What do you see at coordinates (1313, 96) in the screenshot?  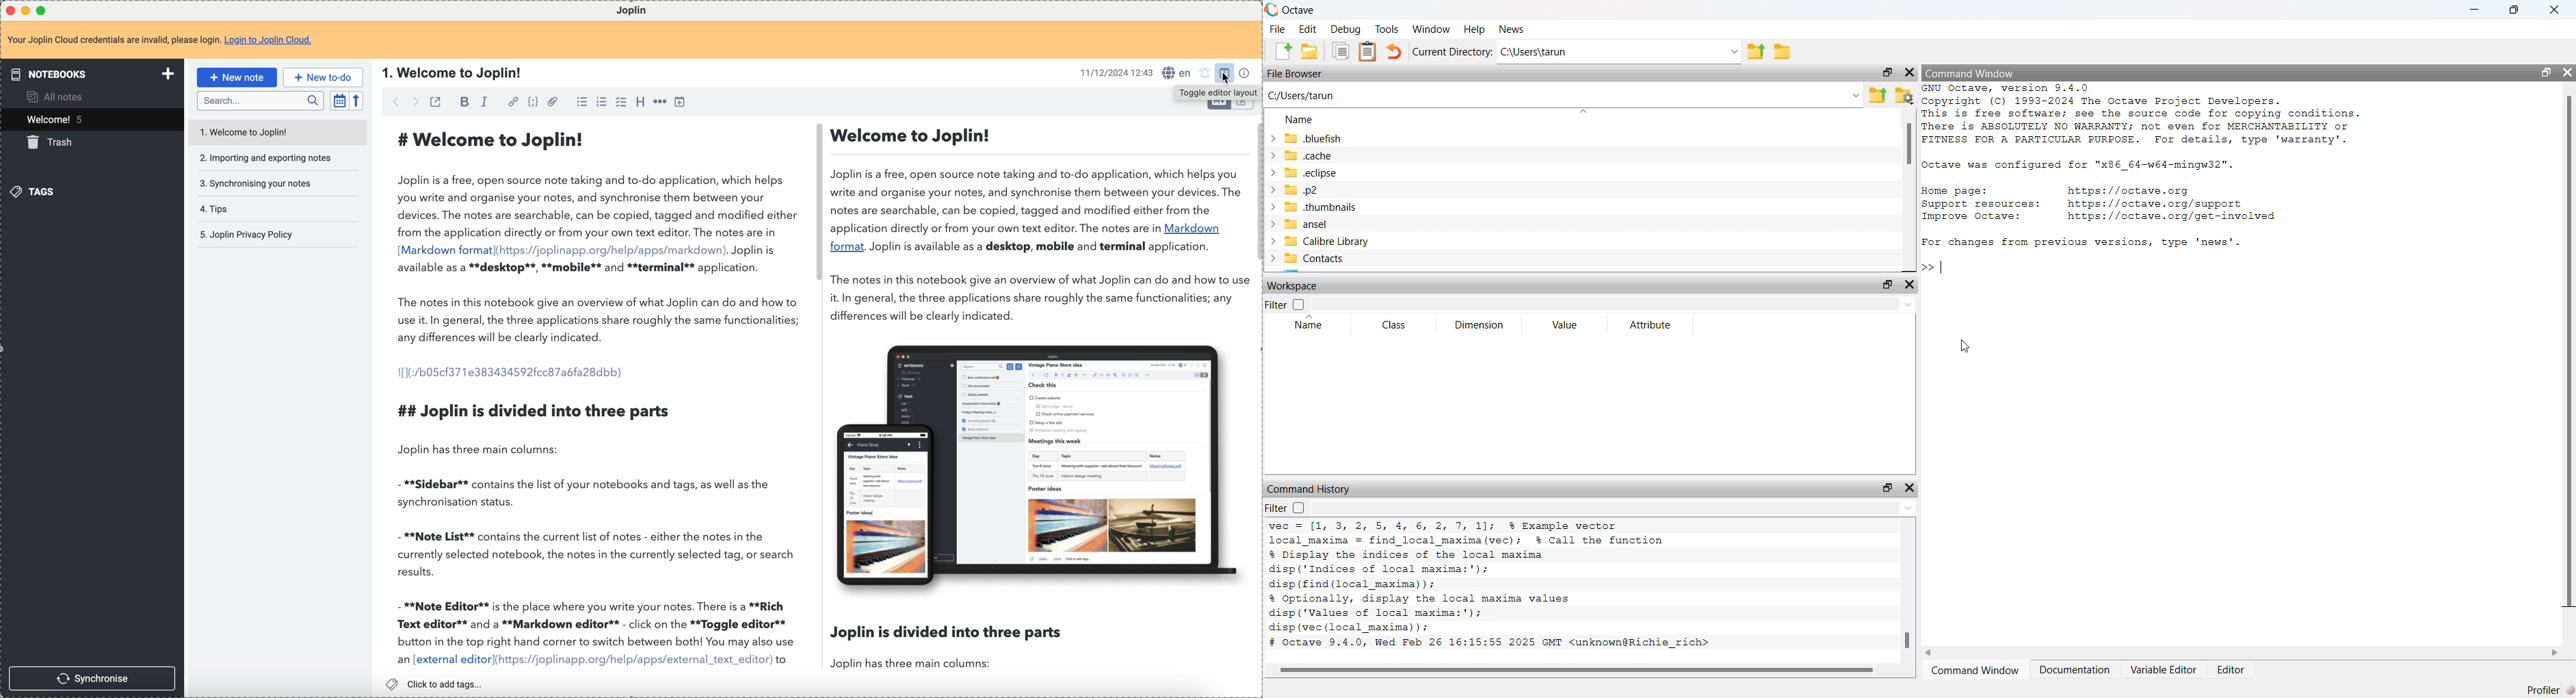 I see `C:/Users/tarun` at bounding box center [1313, 96].